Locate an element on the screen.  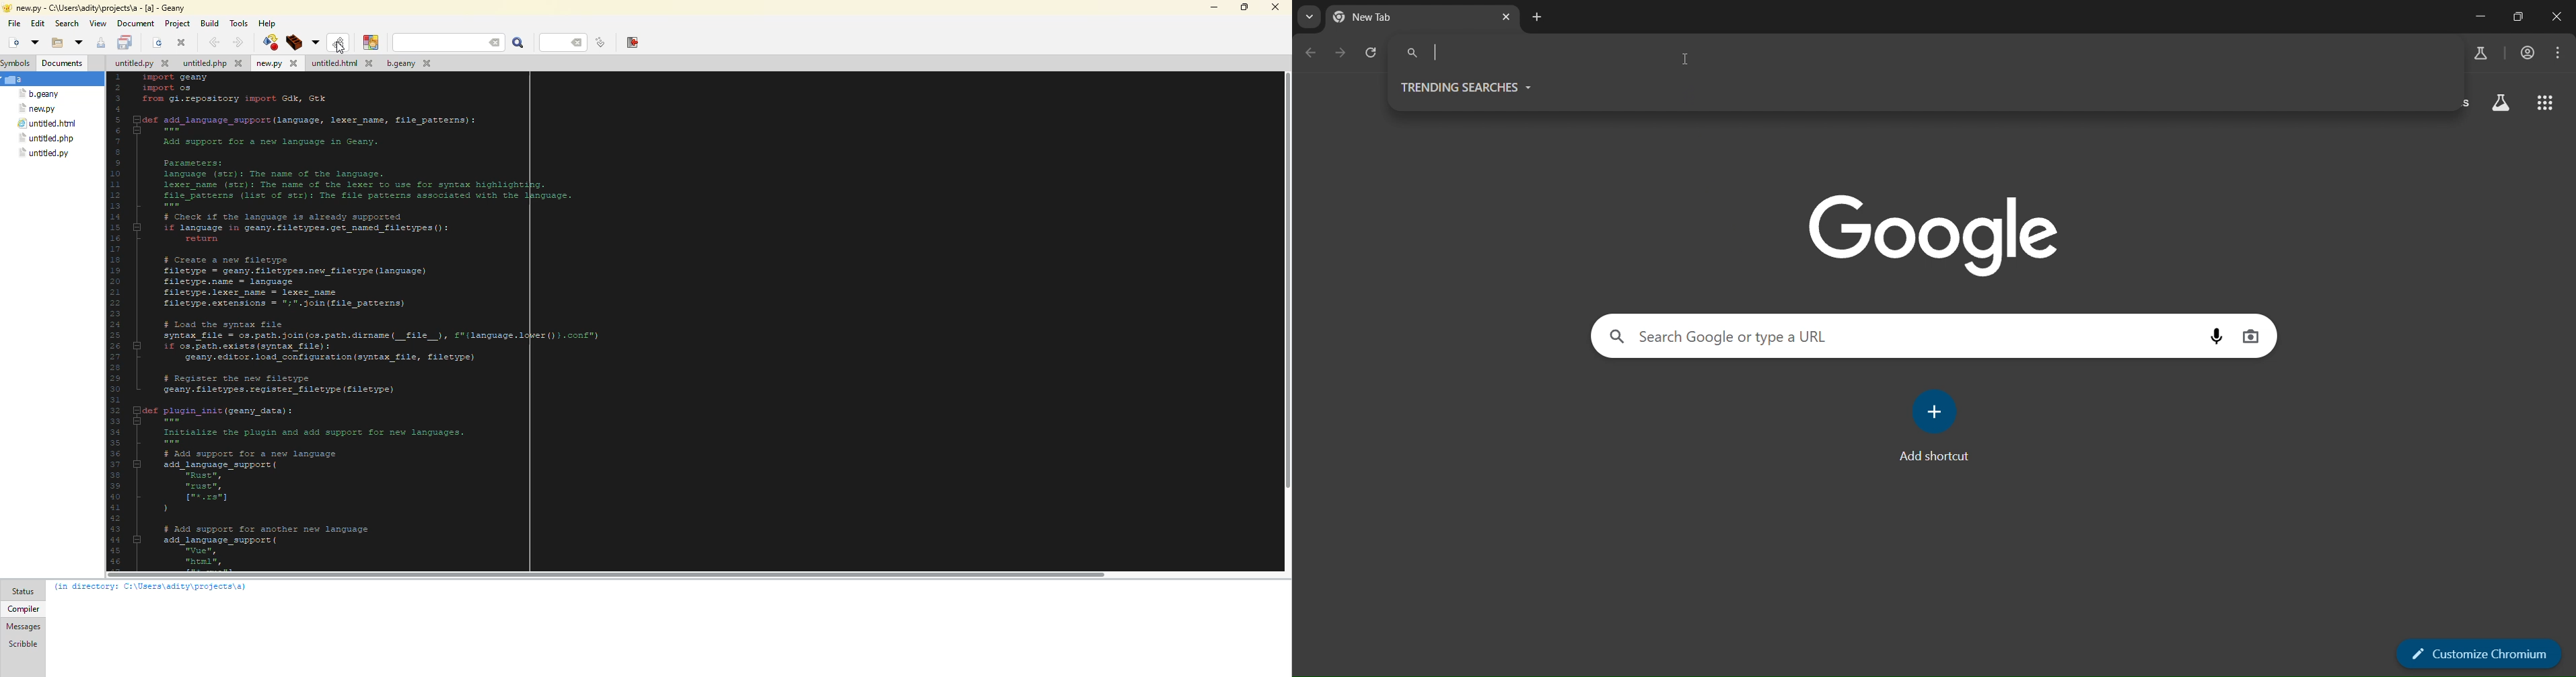
file is located at coordinates (38, 110).